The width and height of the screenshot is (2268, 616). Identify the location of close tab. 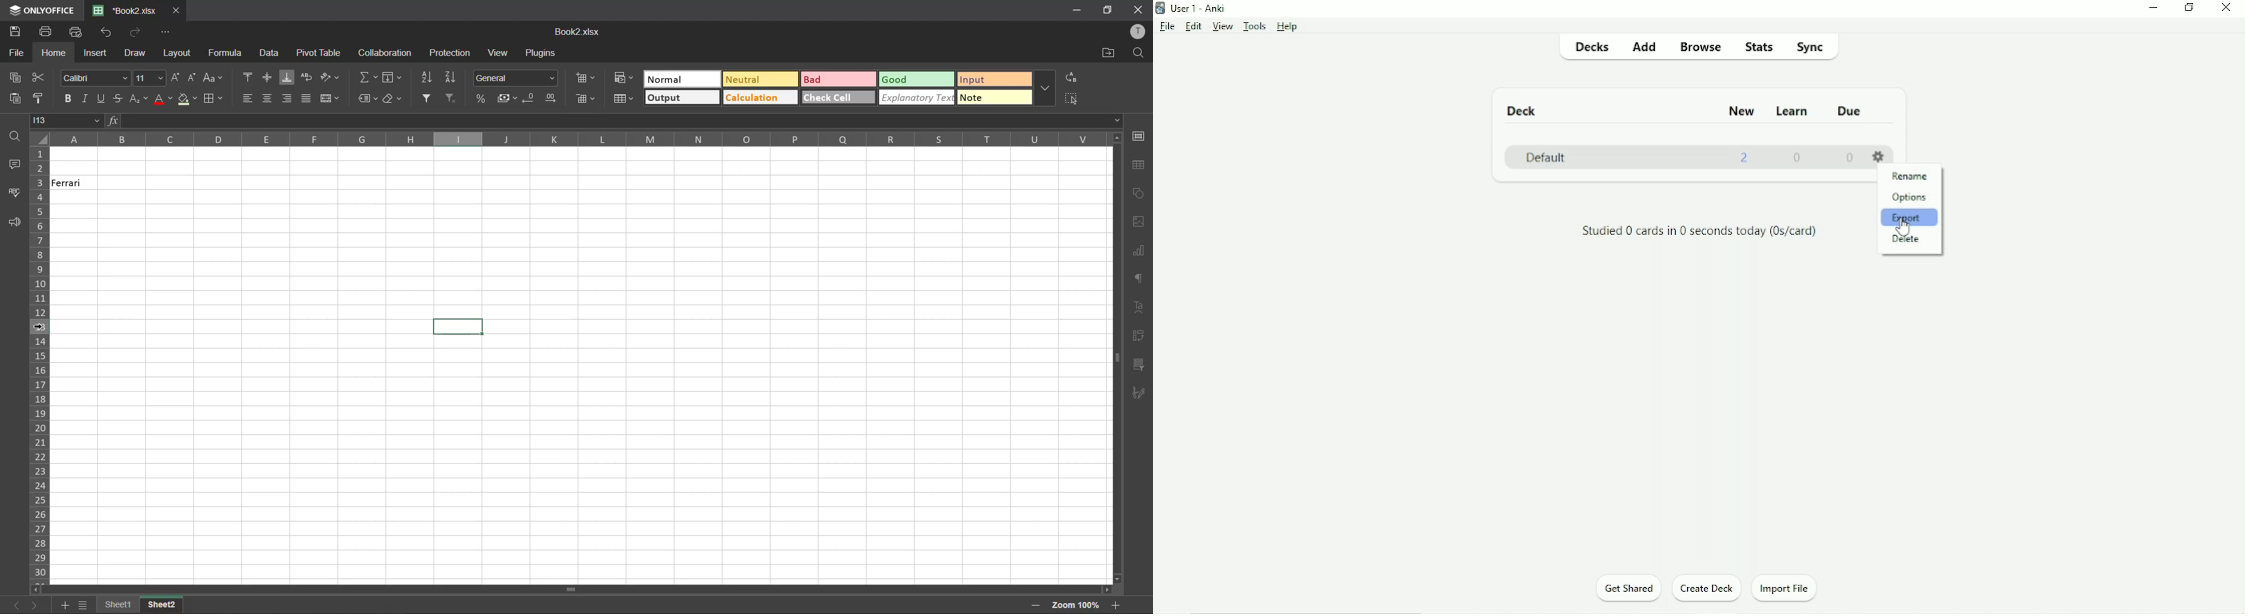
(180, 11).